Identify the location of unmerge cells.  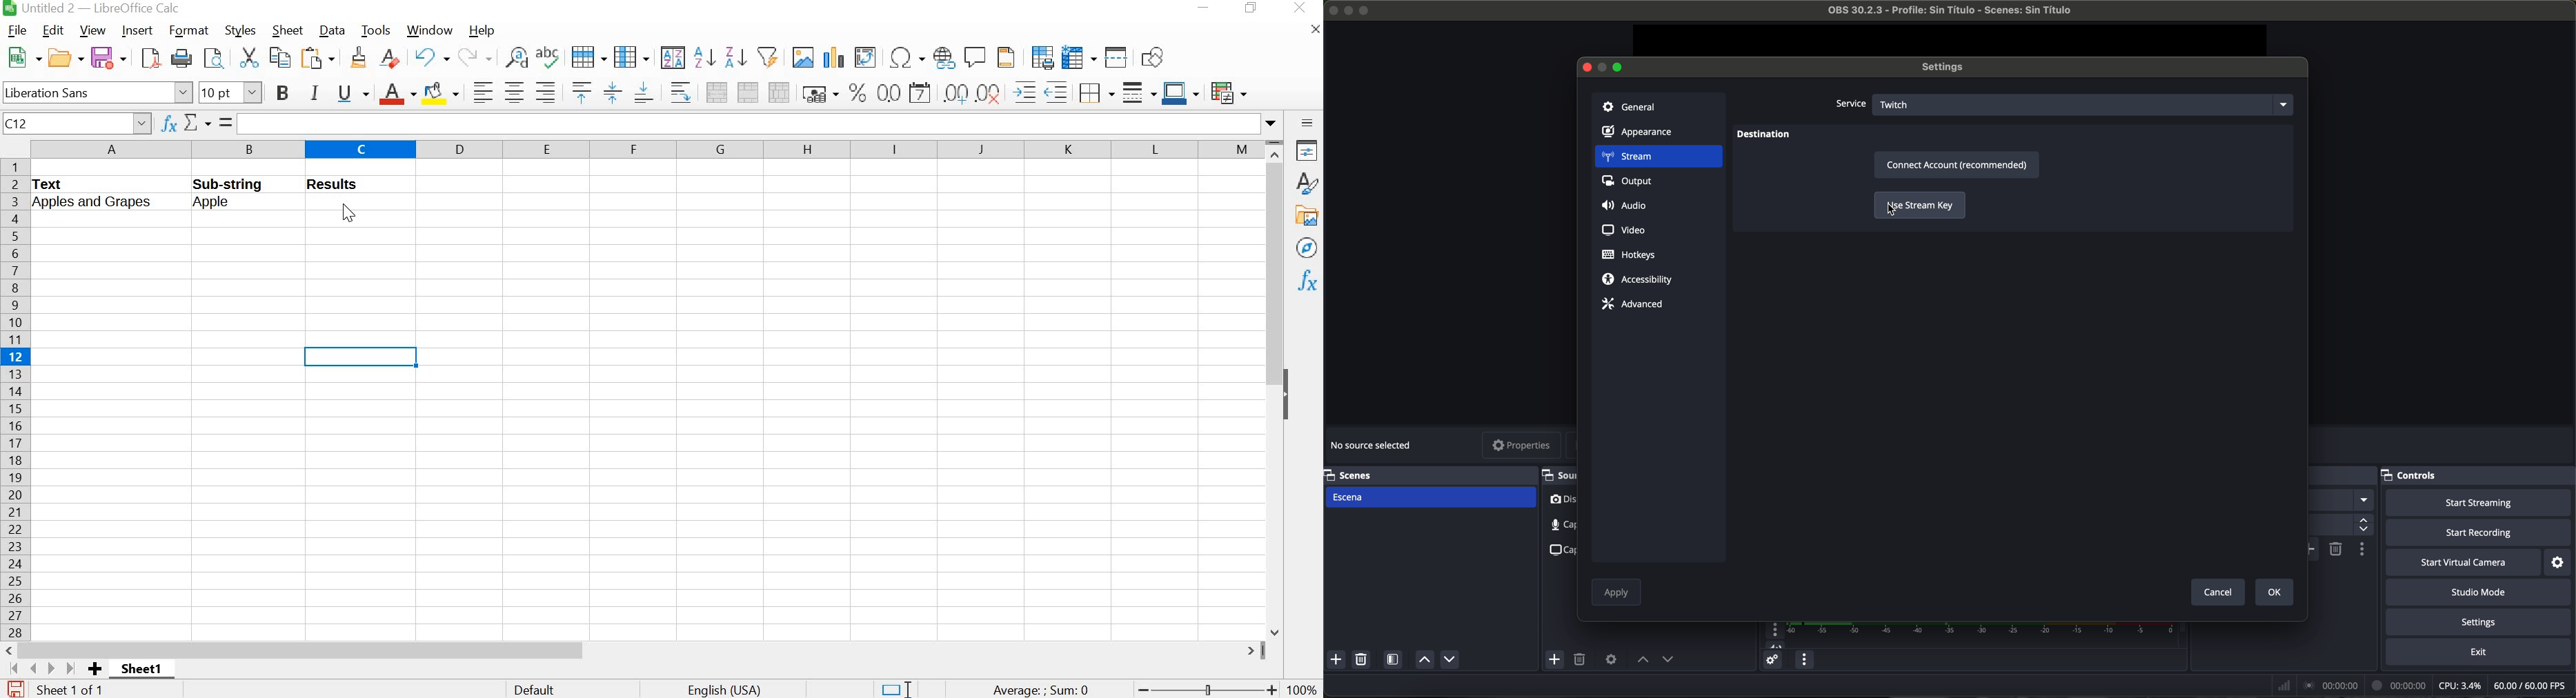
(780, 92).